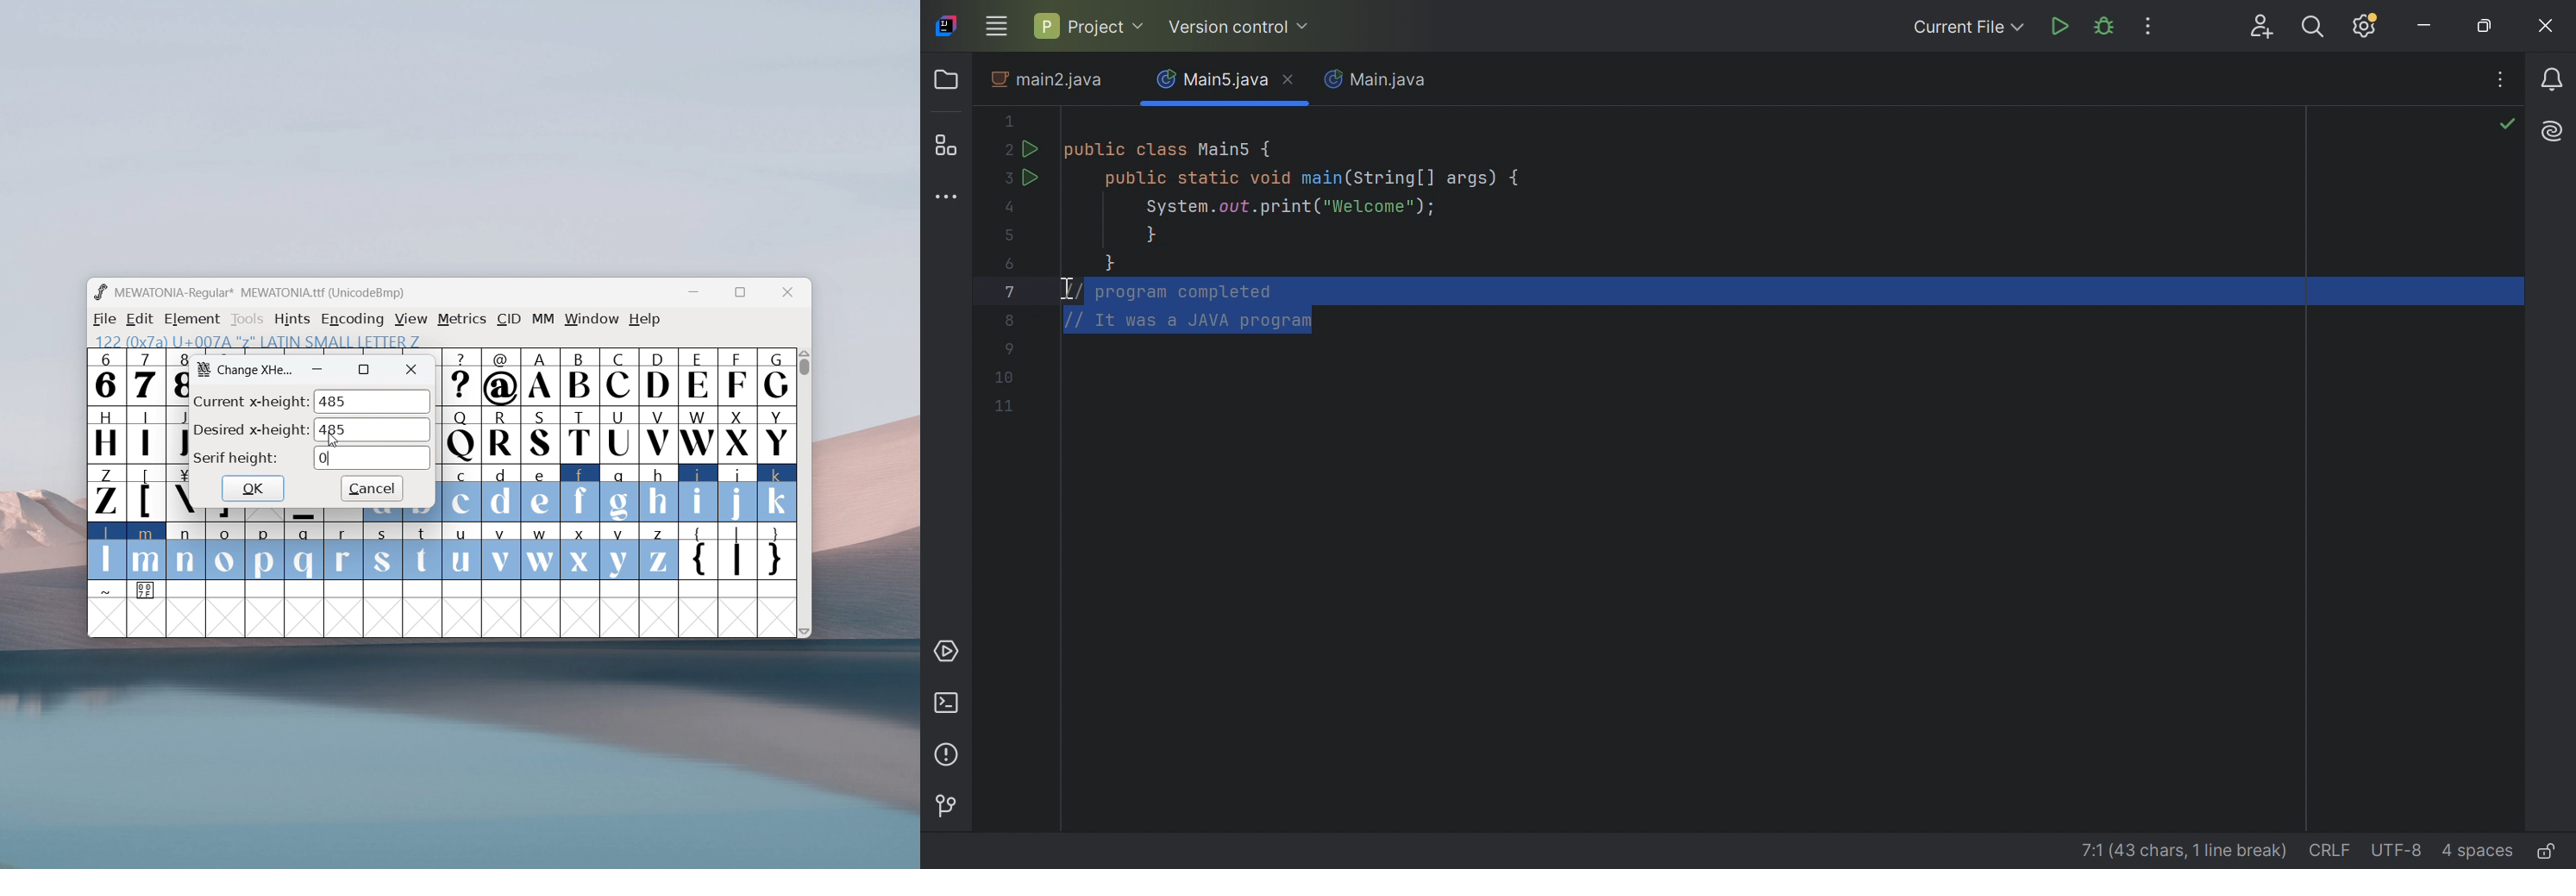  I want to click on v, so click(501, 550).